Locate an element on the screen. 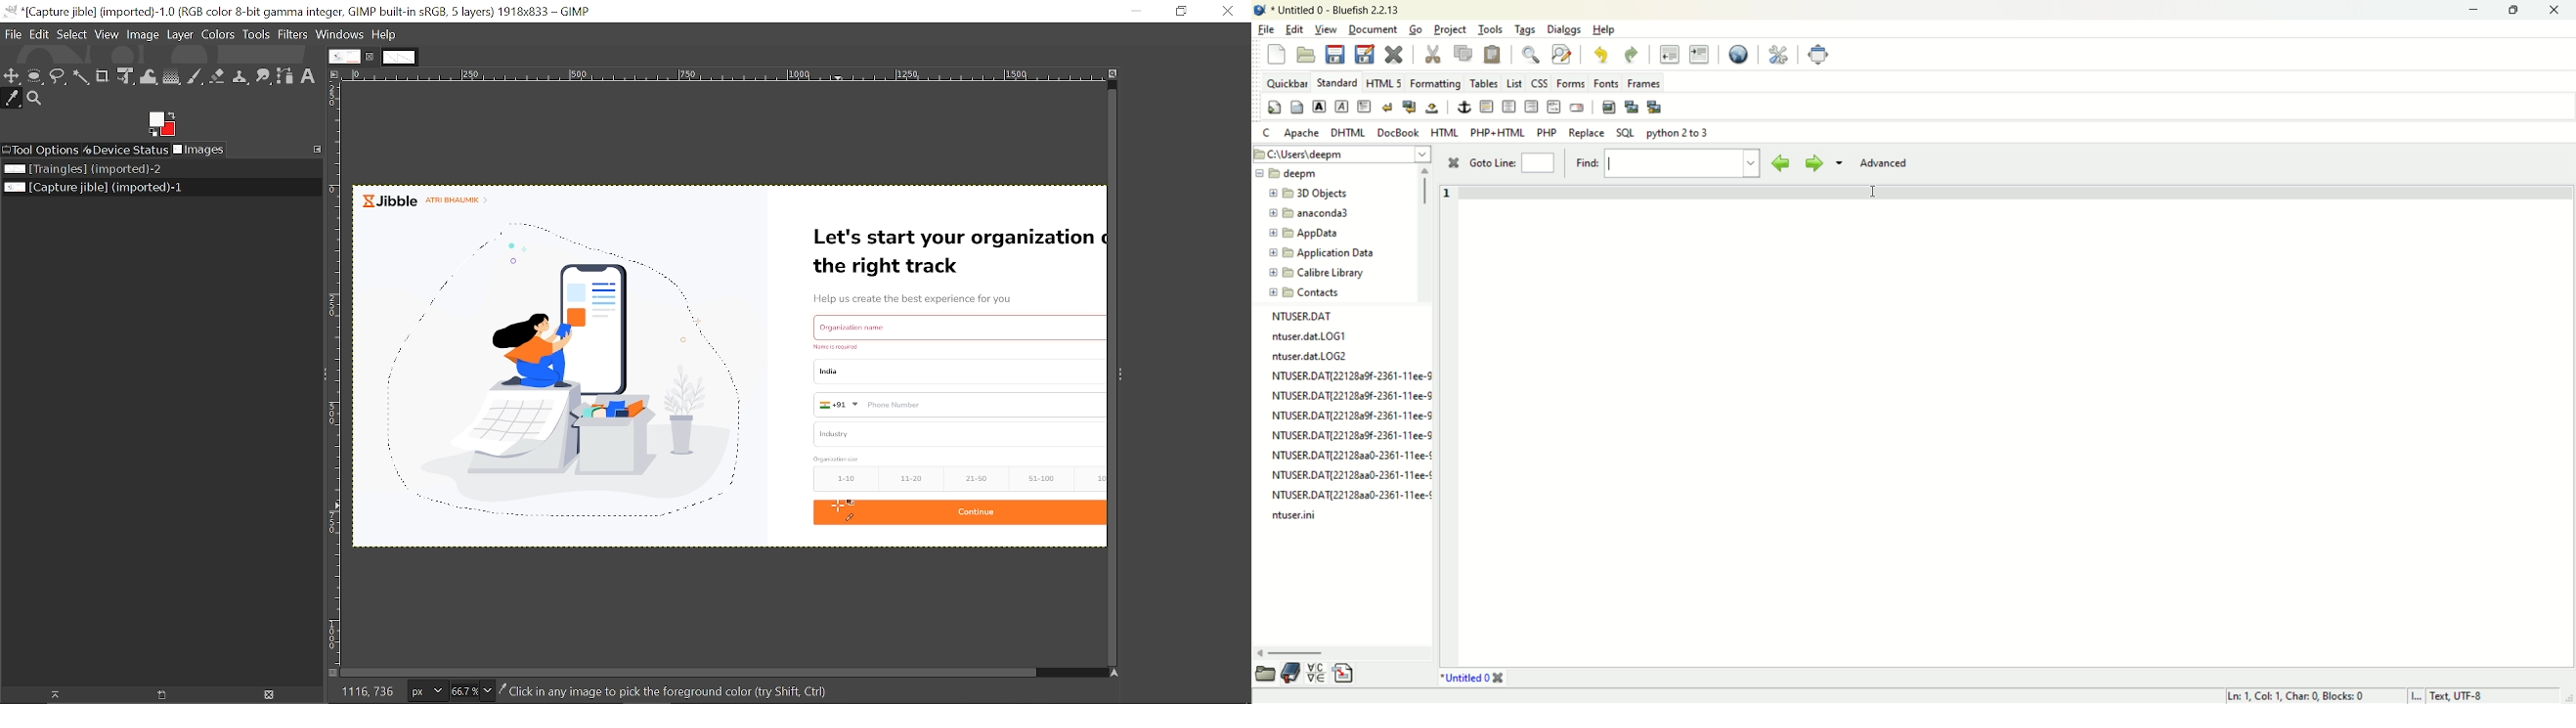 The width and height of the screenshot is (2576, 728). HTML 5 is located at coordinates (1385, 84).